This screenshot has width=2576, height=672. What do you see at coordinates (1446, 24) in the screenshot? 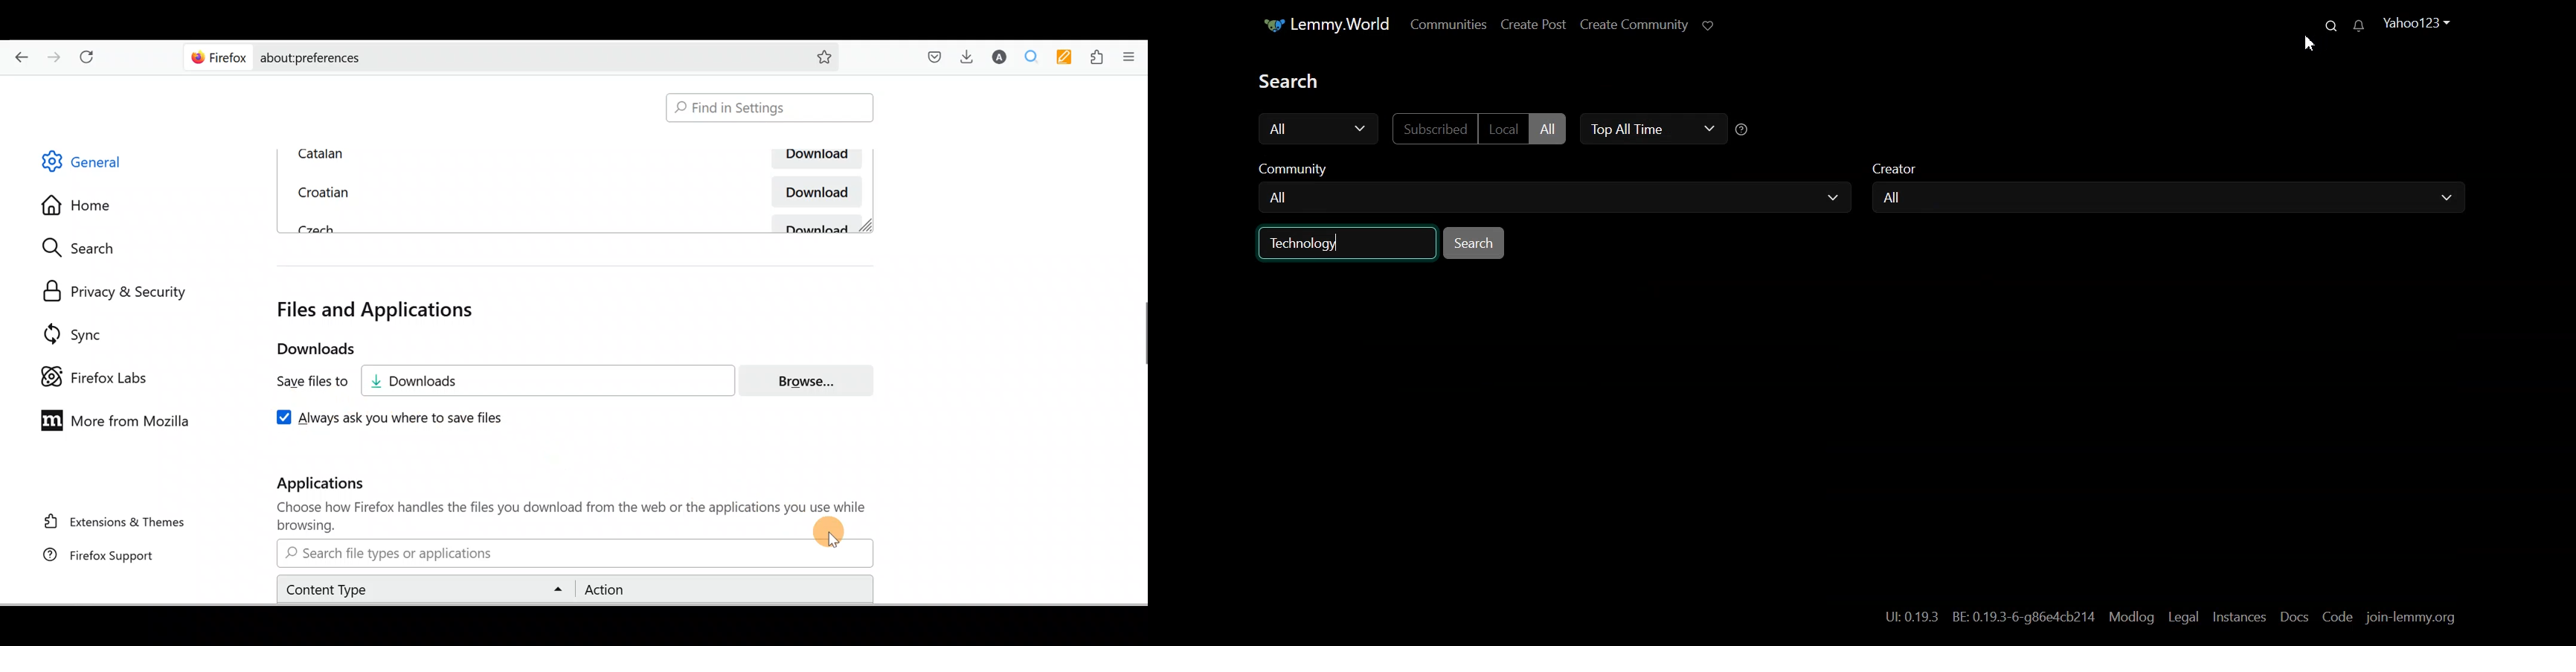
I see `Communities` at bounding box center [1446, 24].